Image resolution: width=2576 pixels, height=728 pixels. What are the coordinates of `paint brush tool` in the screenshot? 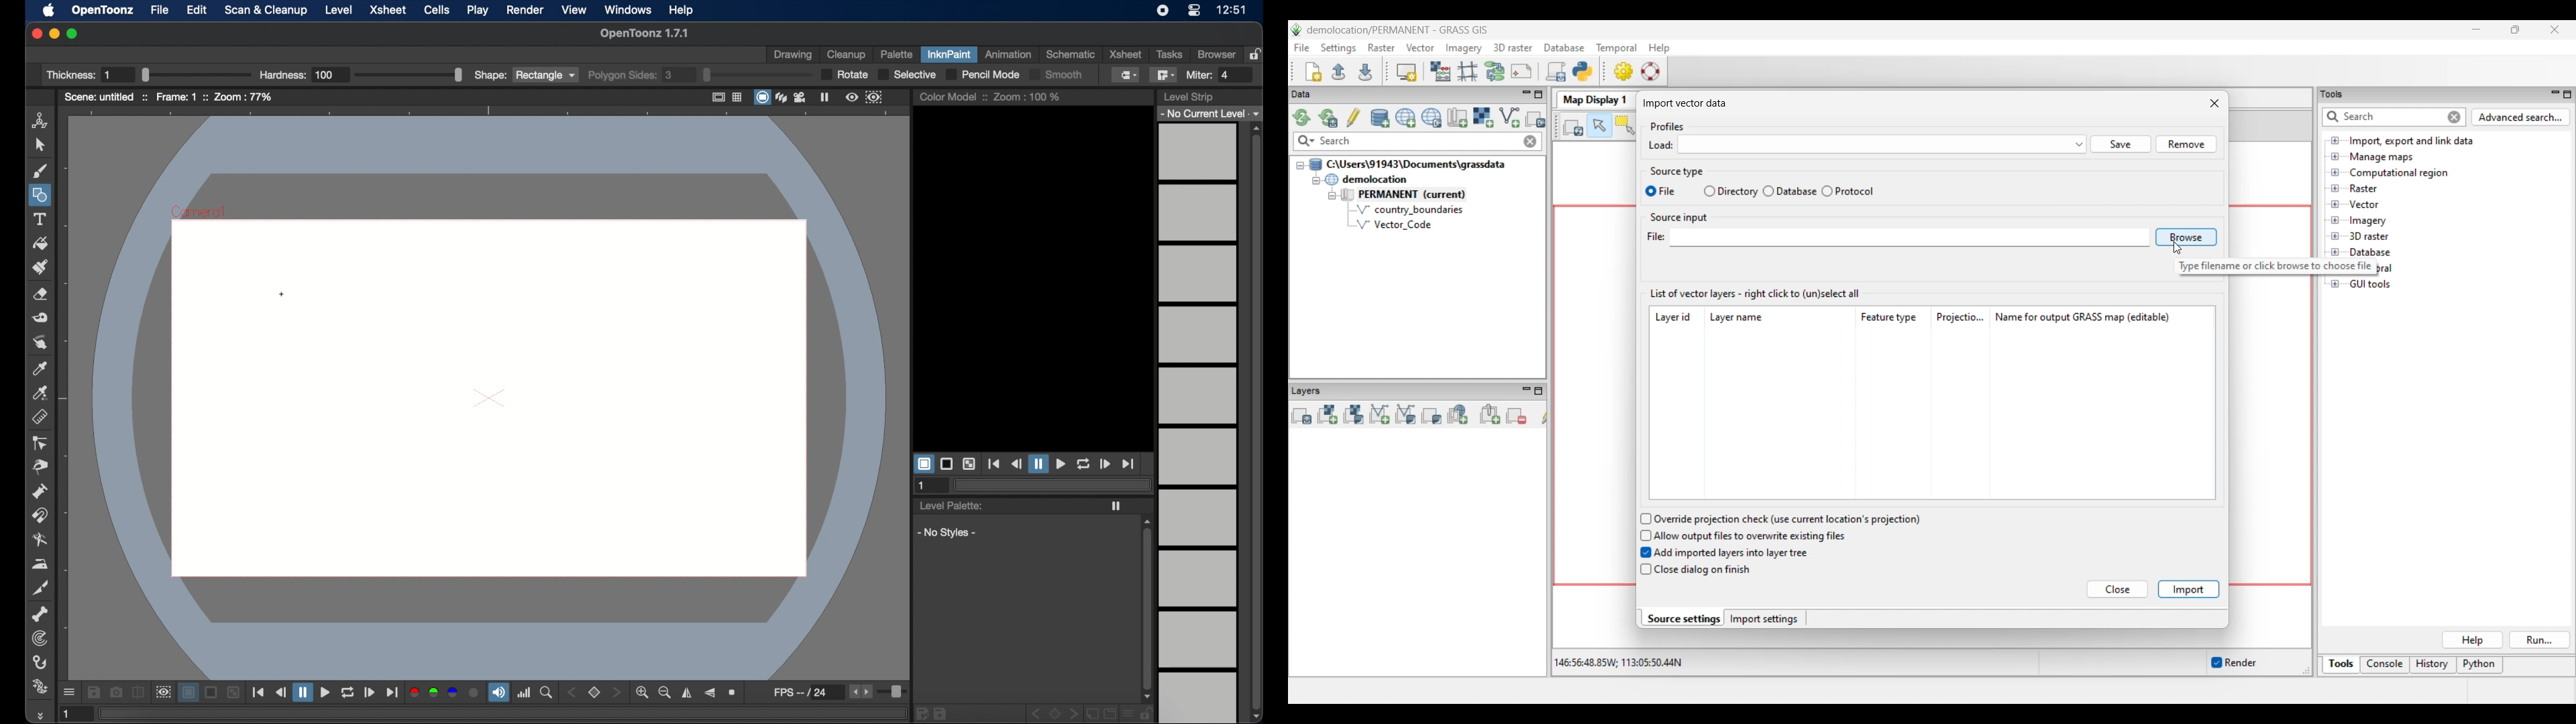 It's located at (41, 267).